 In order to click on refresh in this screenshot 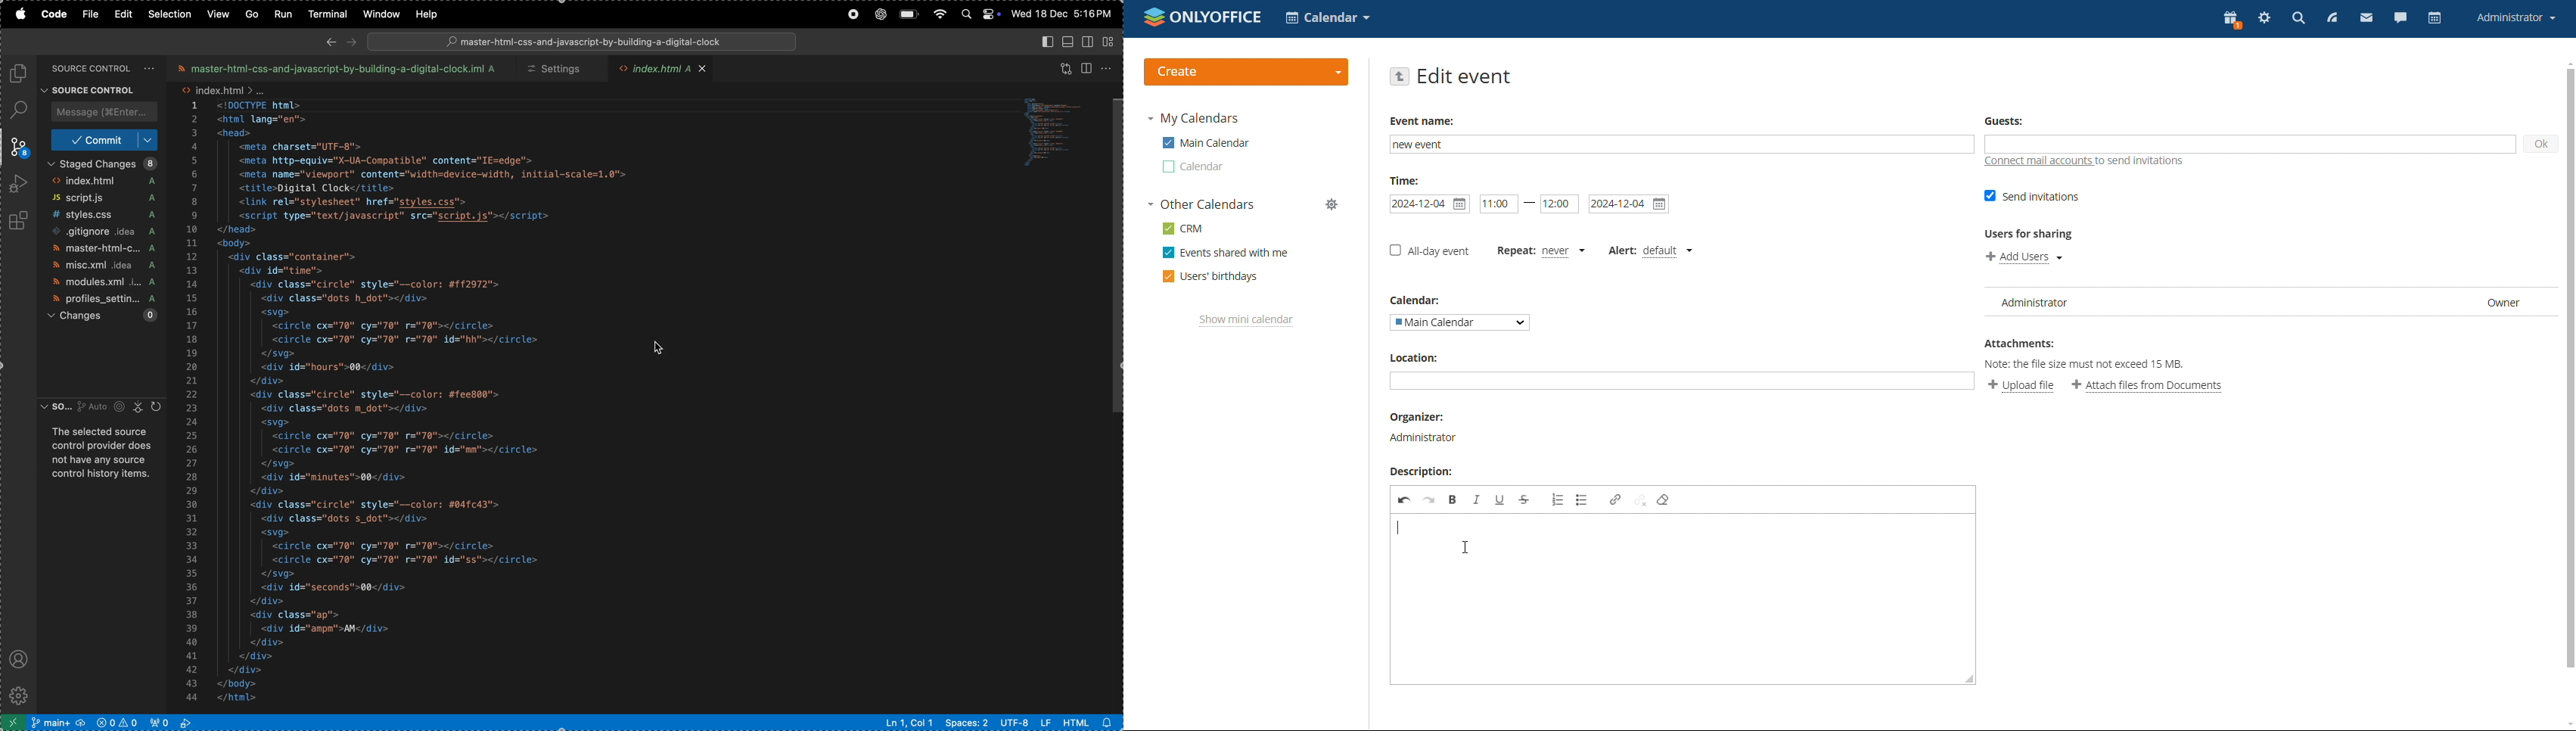, I will do `click(1060, 68)`.